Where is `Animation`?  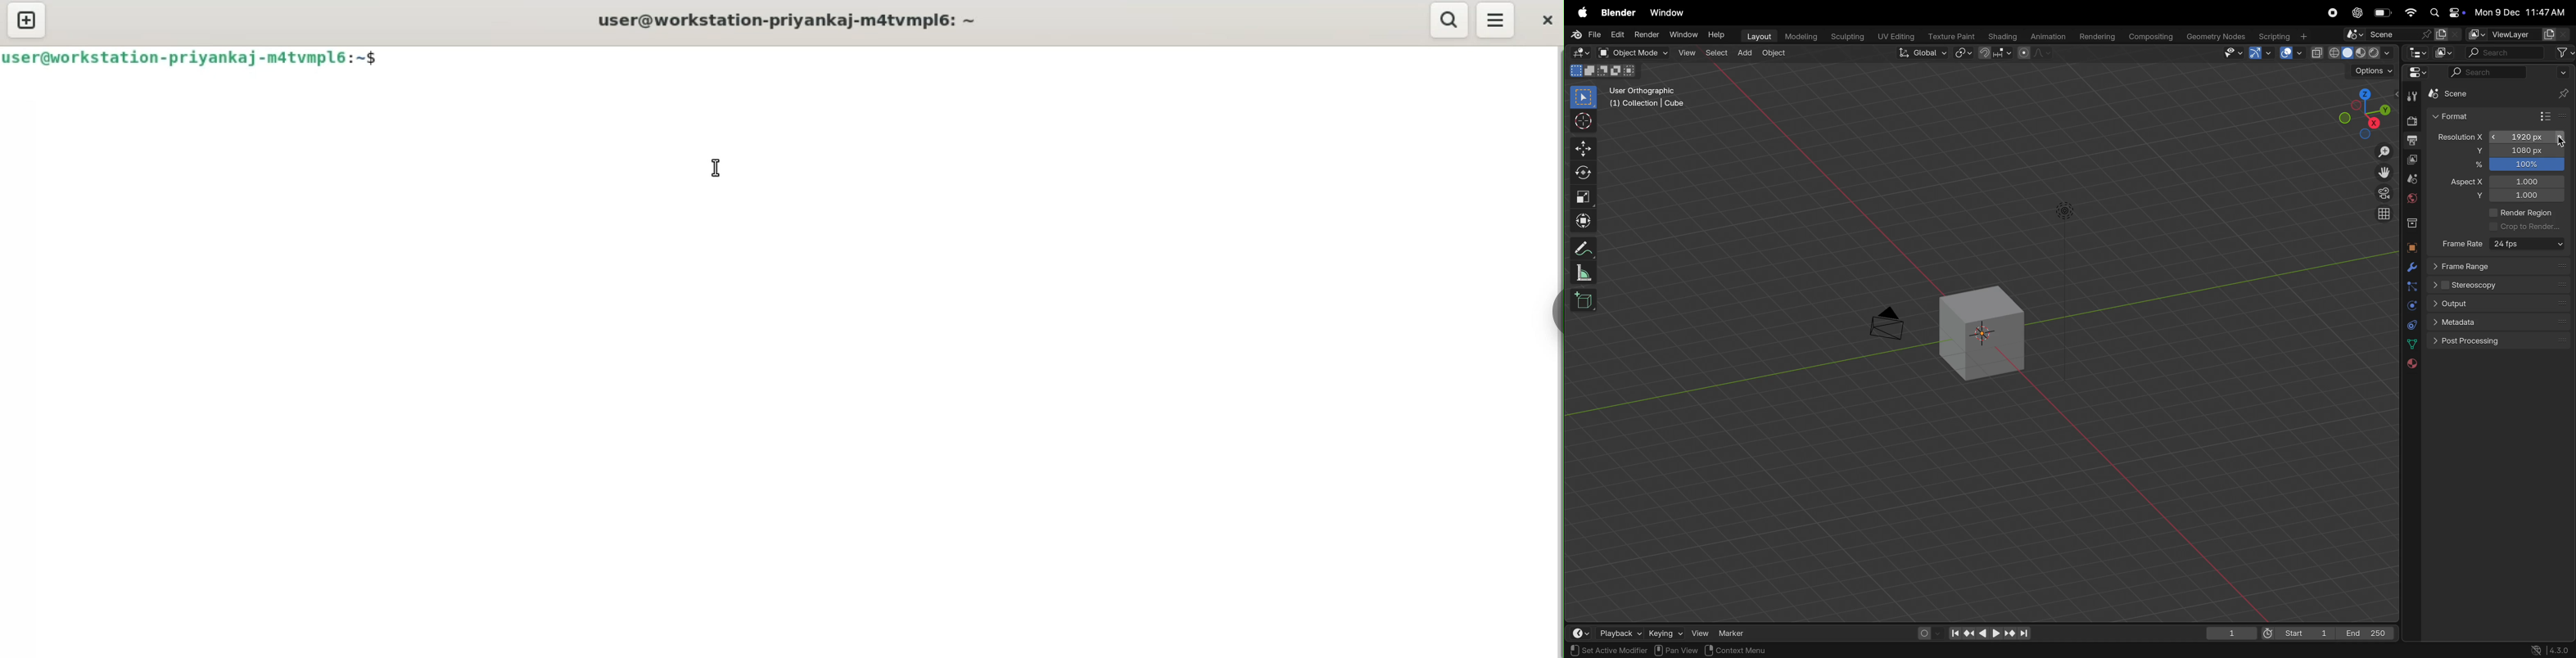 Animation is located at coordinates (2048, 36).